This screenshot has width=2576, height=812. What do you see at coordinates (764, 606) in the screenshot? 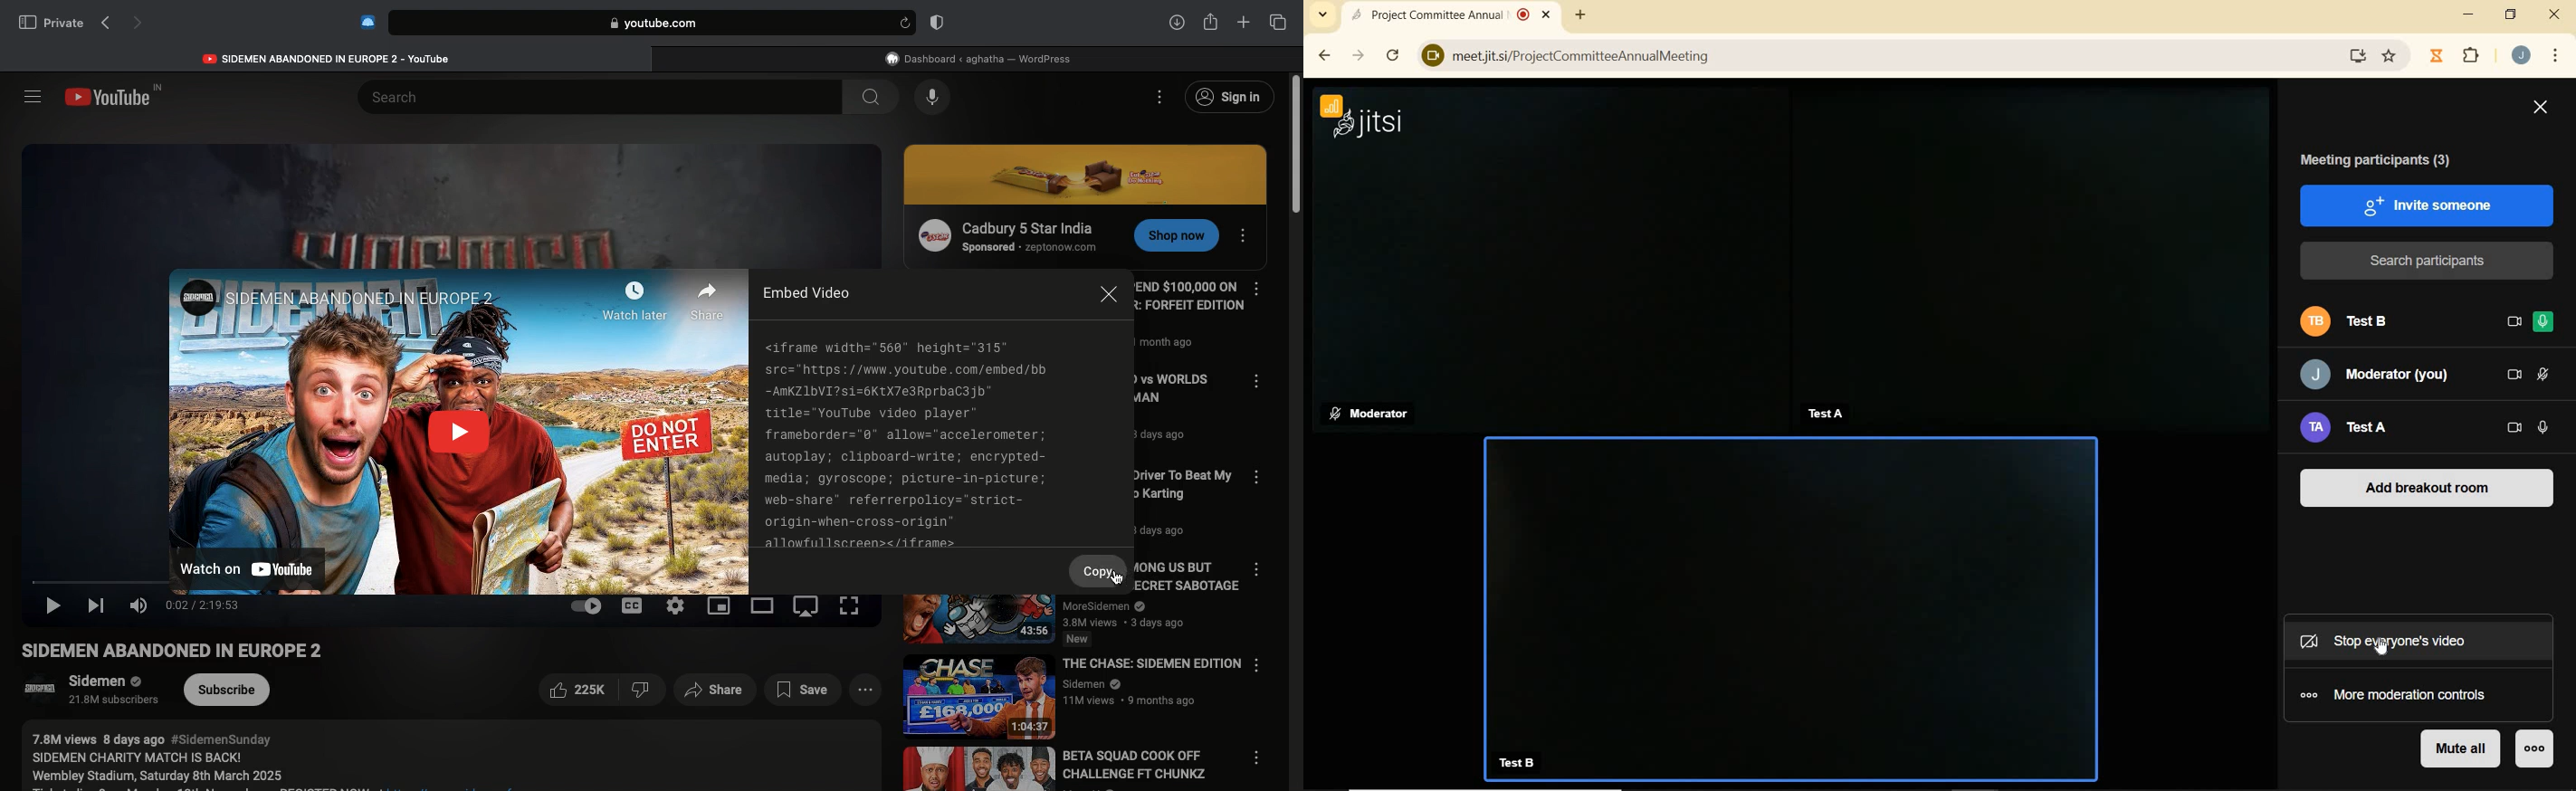
I see `Theatre` at bounding box center [764, 606].